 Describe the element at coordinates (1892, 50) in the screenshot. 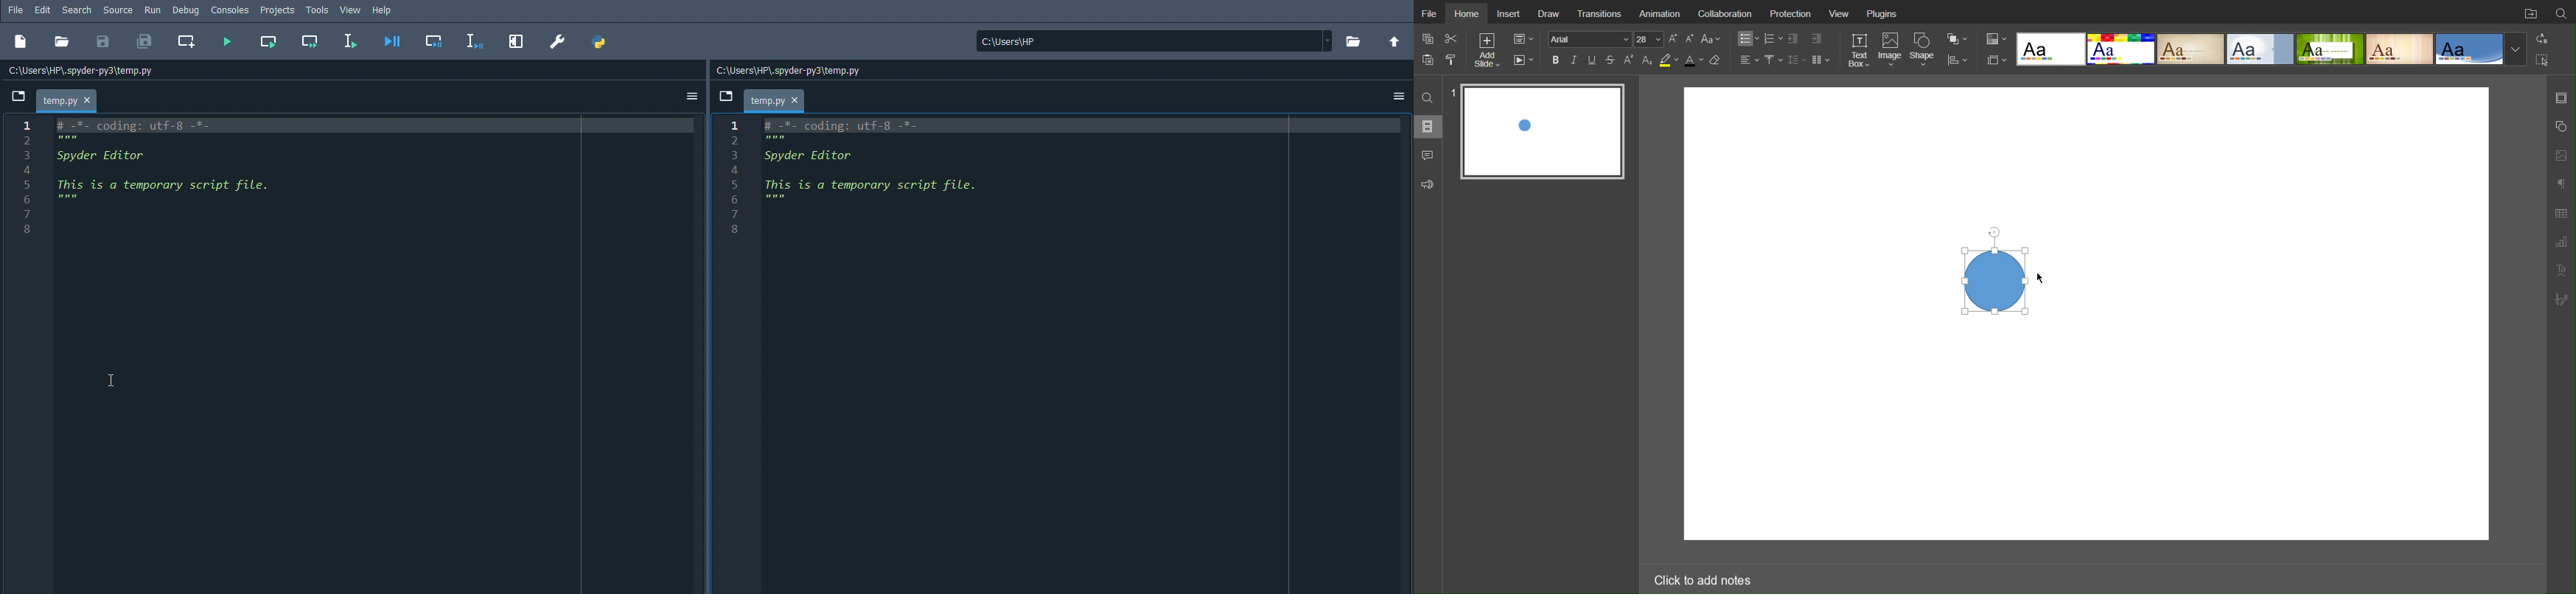

I see `Image` at that location.